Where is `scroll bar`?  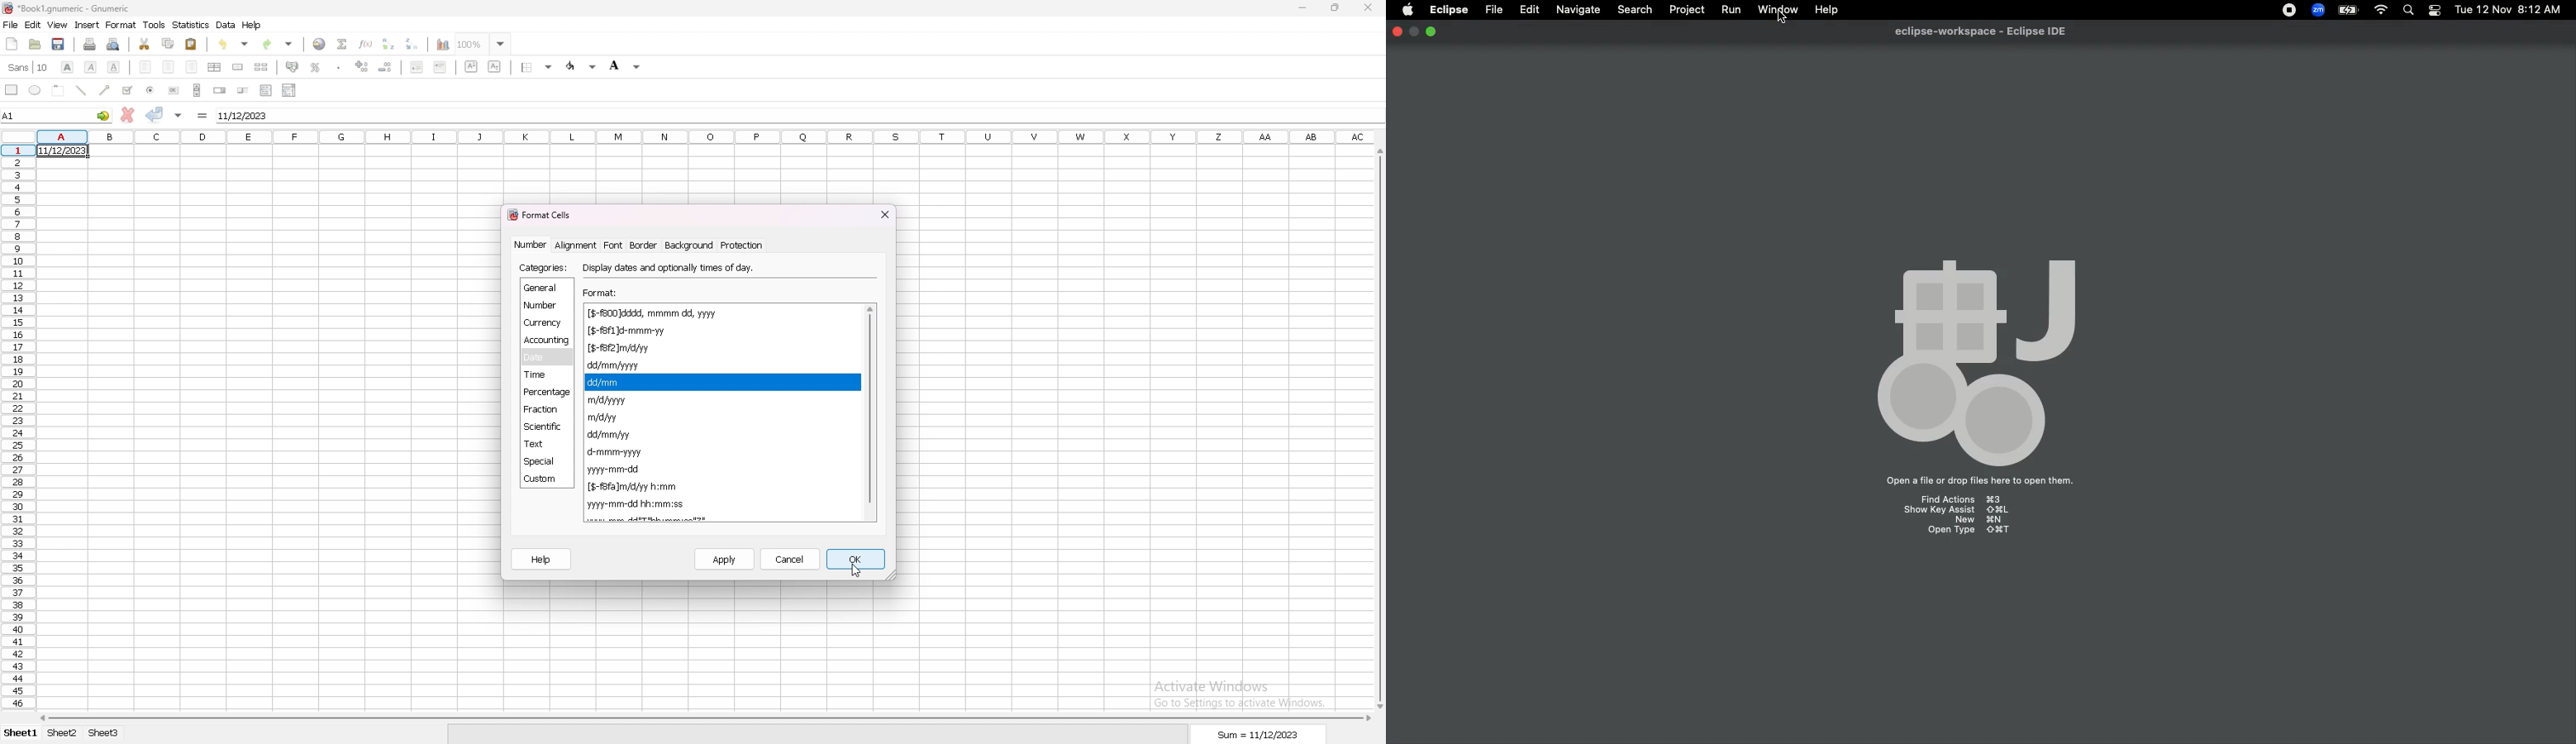
scroll bar is located at coordinates (197, 90).